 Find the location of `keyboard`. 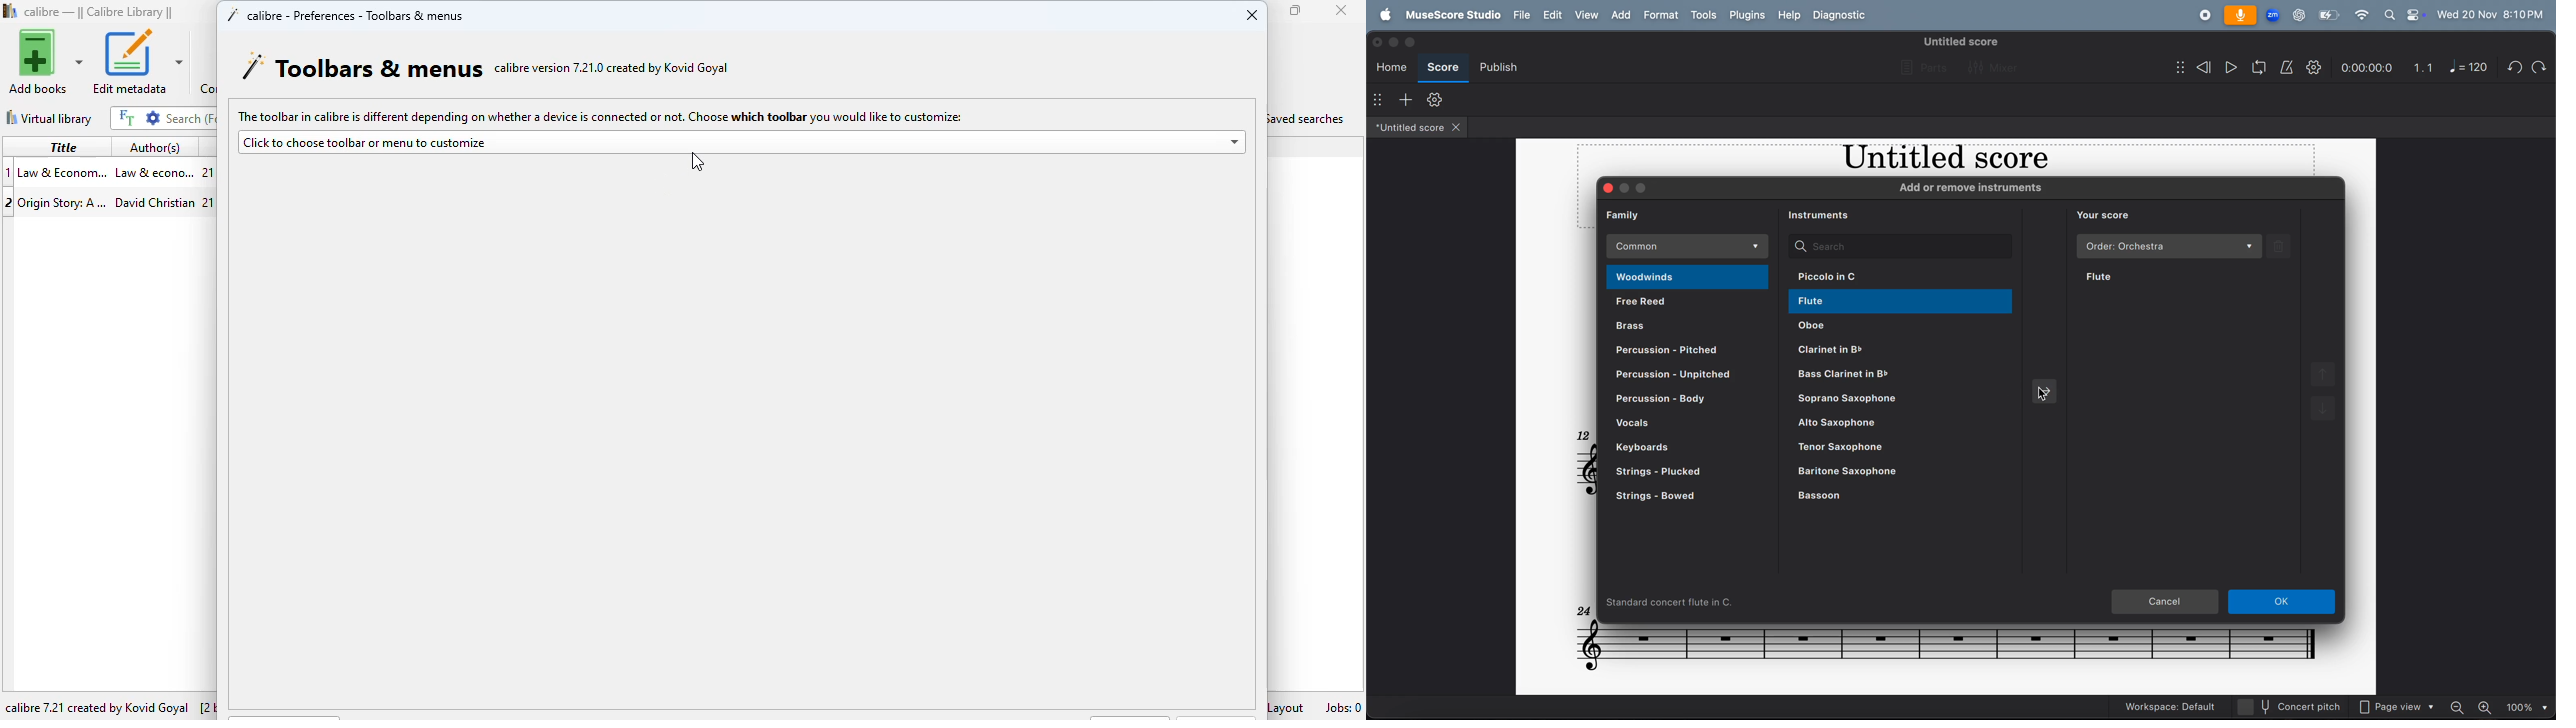

keyboard is located at coordinates (1667, 447).